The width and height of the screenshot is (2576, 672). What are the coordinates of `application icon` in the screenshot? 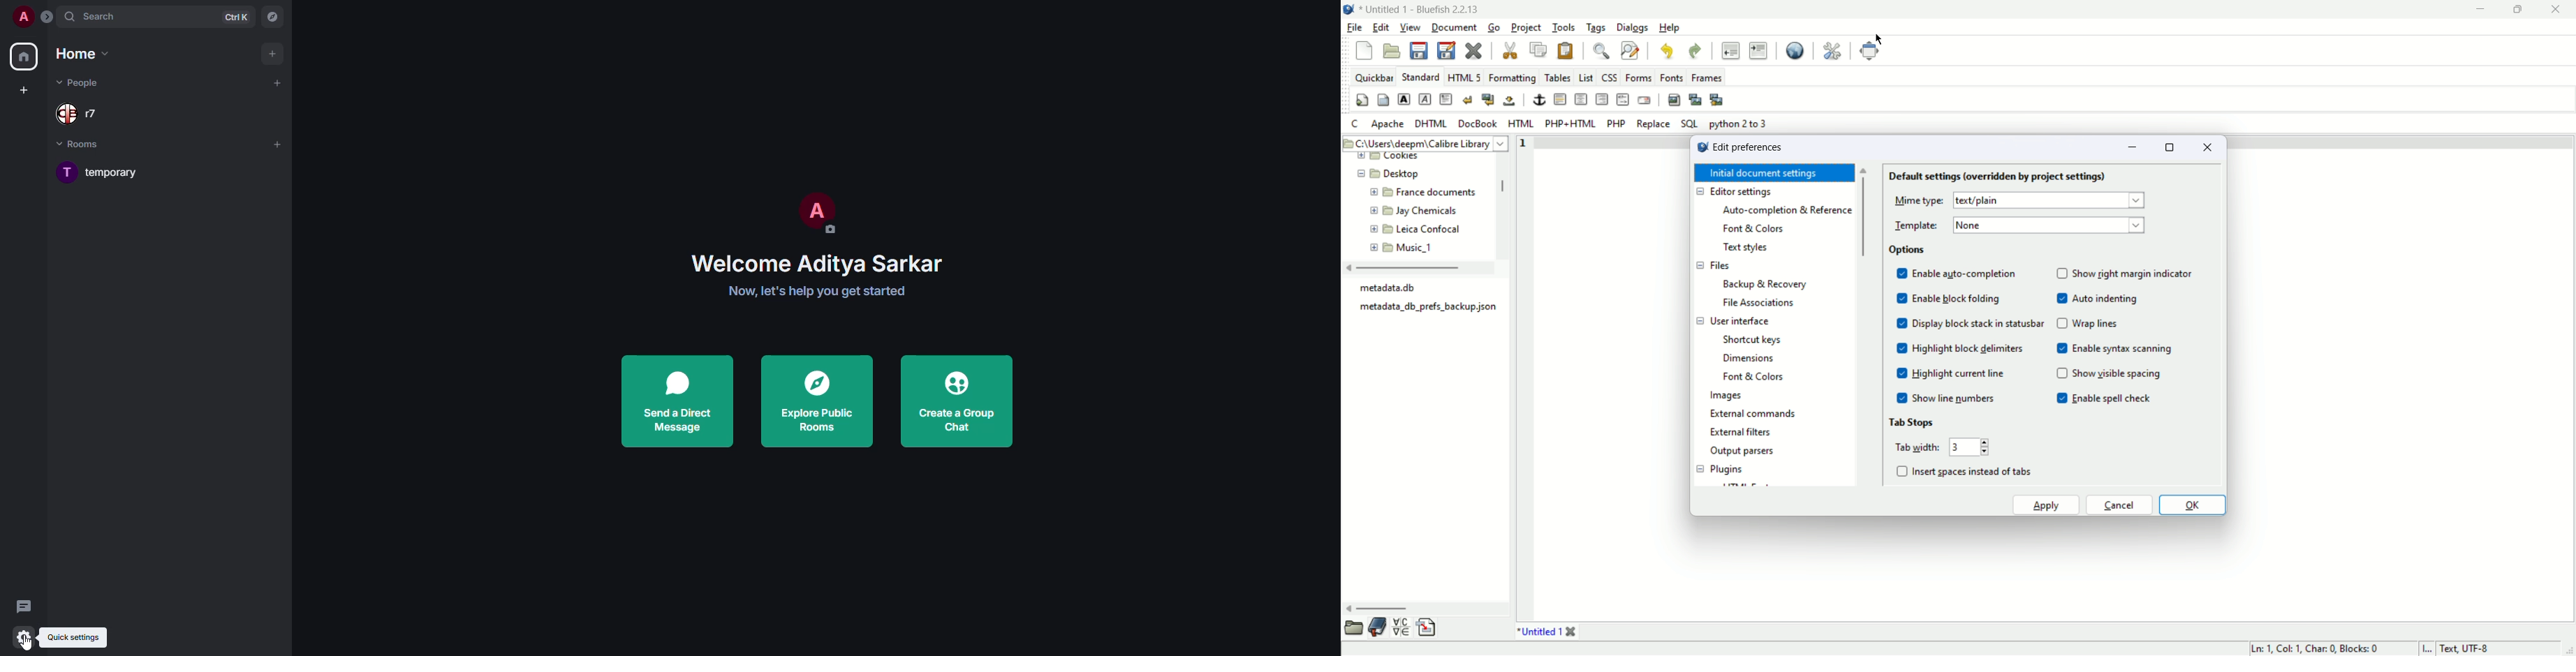 It's located at (1348, 8).